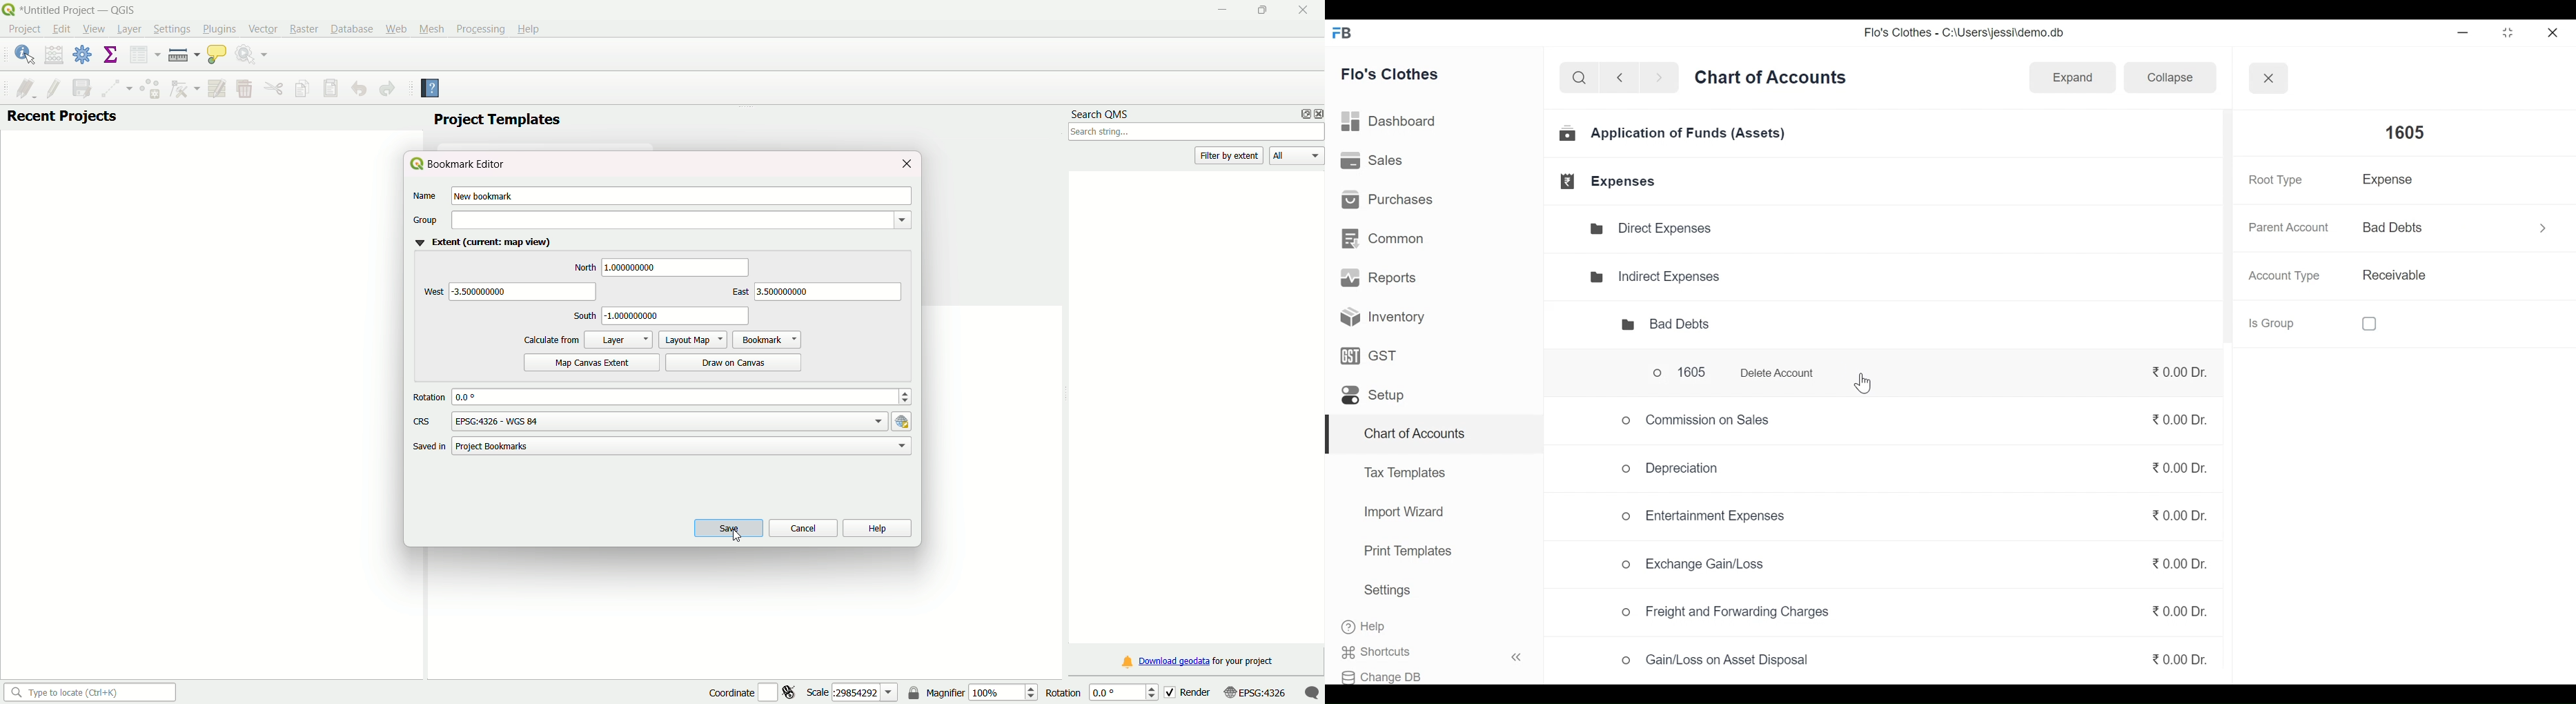 Image resolution: width=2576 pixels, height=728 pixels. I want to click on Close, so click(1299, 10).